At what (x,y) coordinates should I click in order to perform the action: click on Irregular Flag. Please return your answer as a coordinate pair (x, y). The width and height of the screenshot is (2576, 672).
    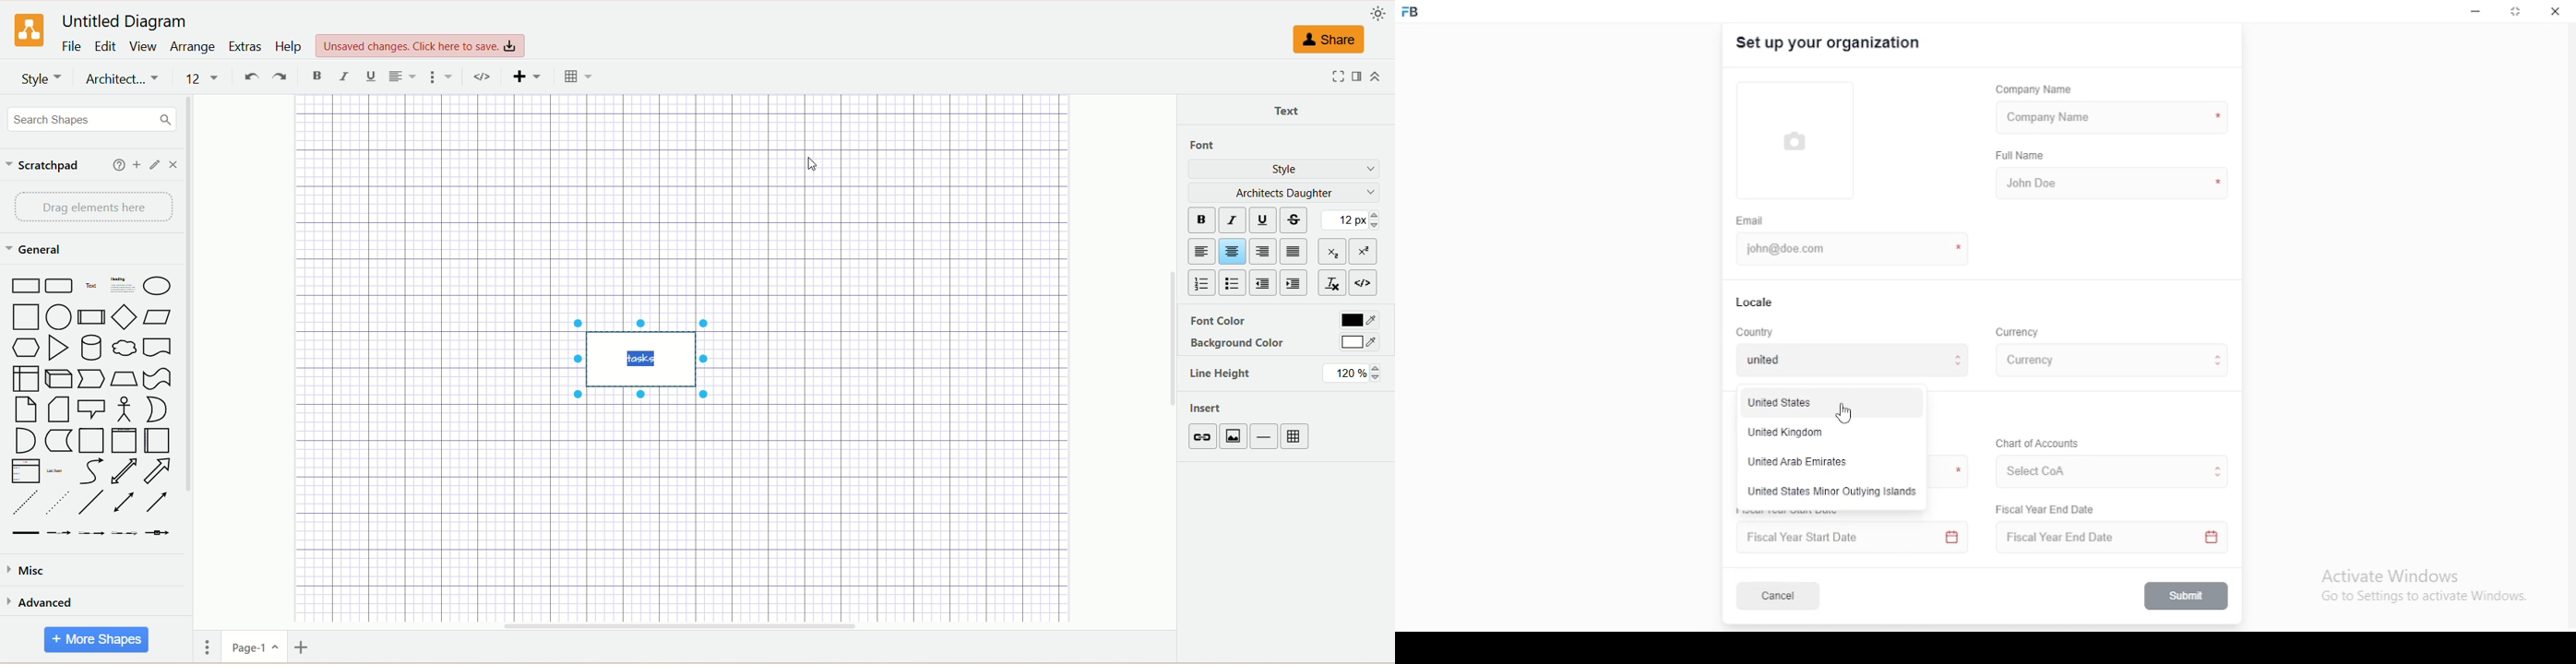
    Looking at the image, I should click on (158, 379).